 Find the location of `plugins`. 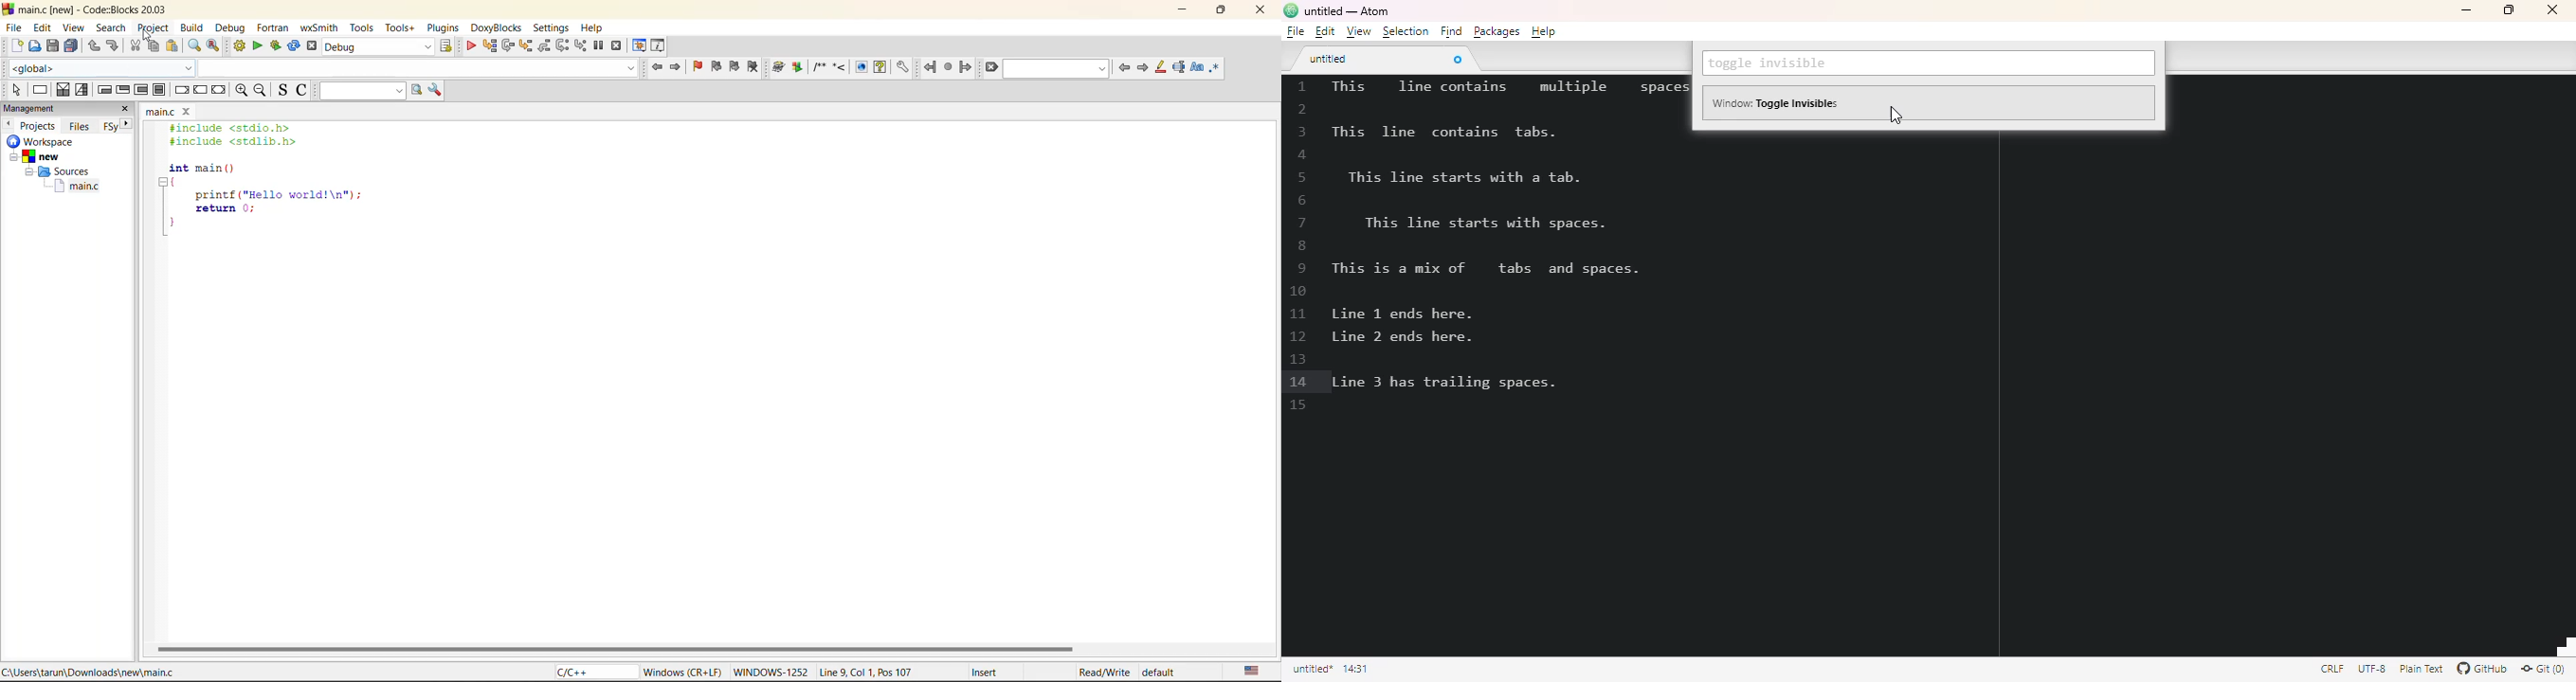

plugins is located at coordinates (444, 28).